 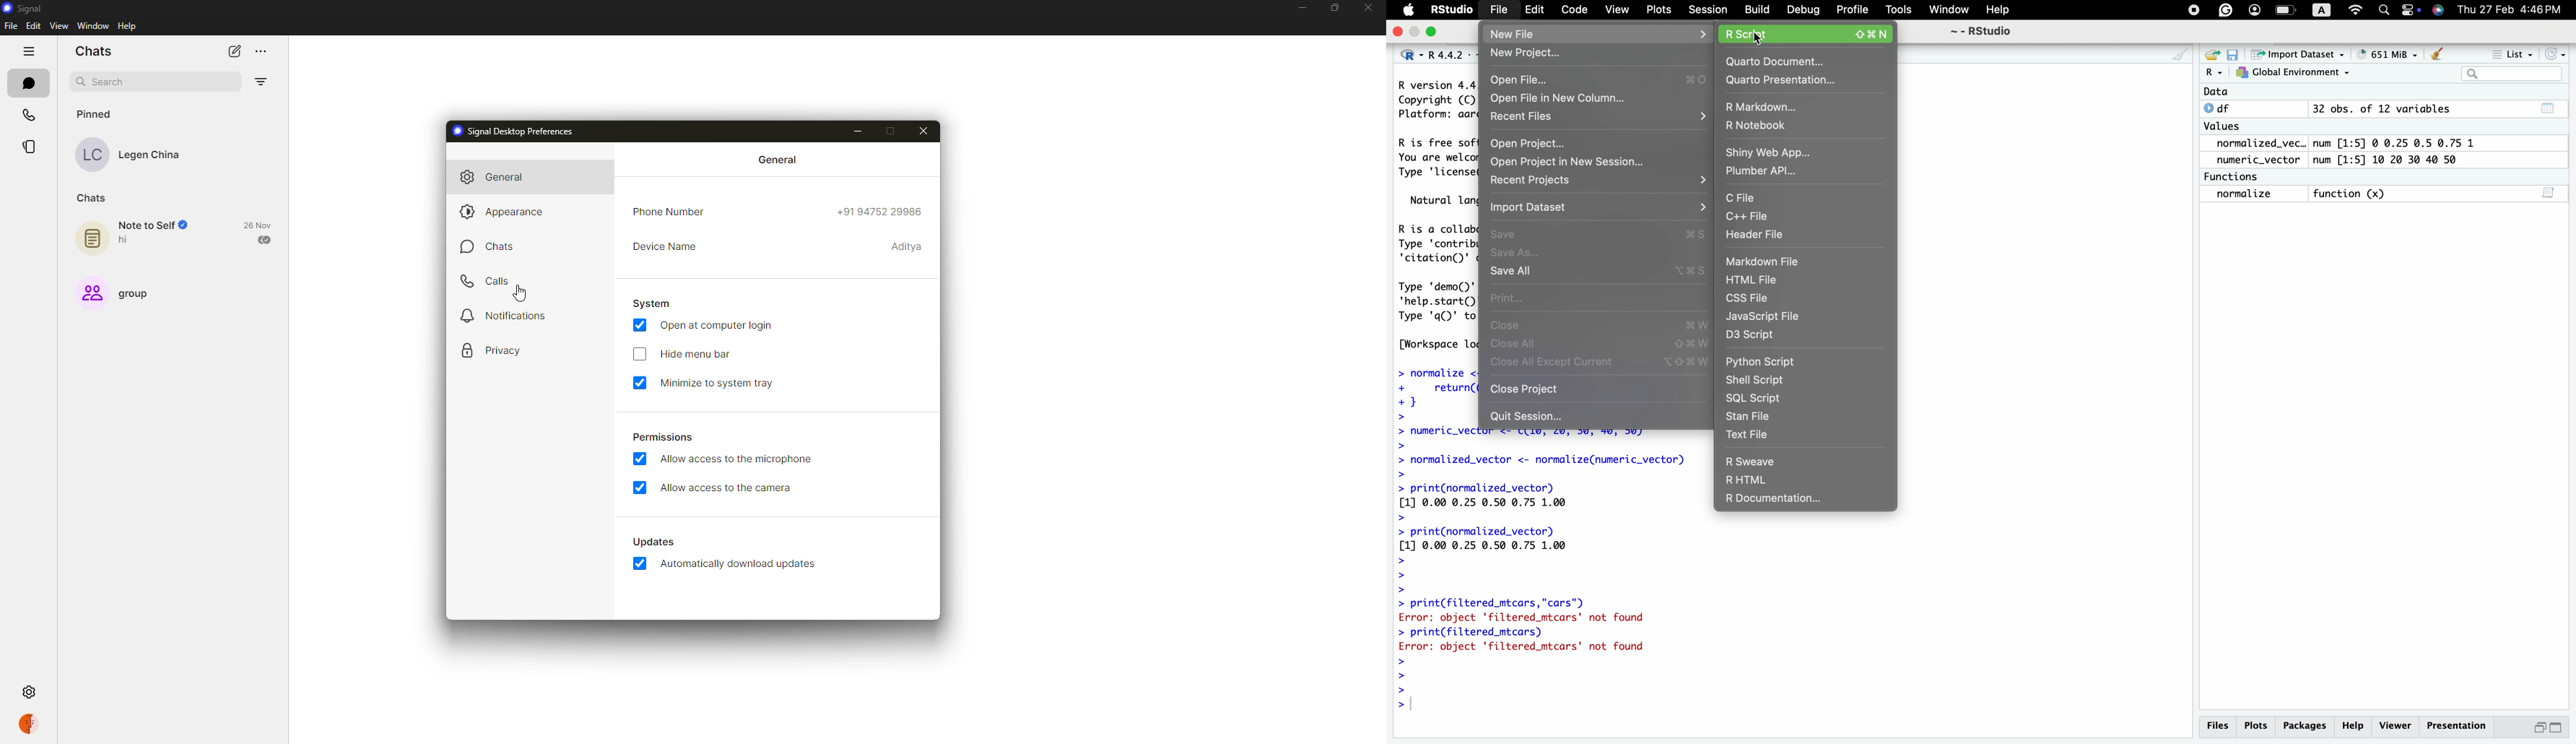 What do you see at coordinates (1497, 11) in the screenshot?
I see `File` at bounding box center [1497, 11].